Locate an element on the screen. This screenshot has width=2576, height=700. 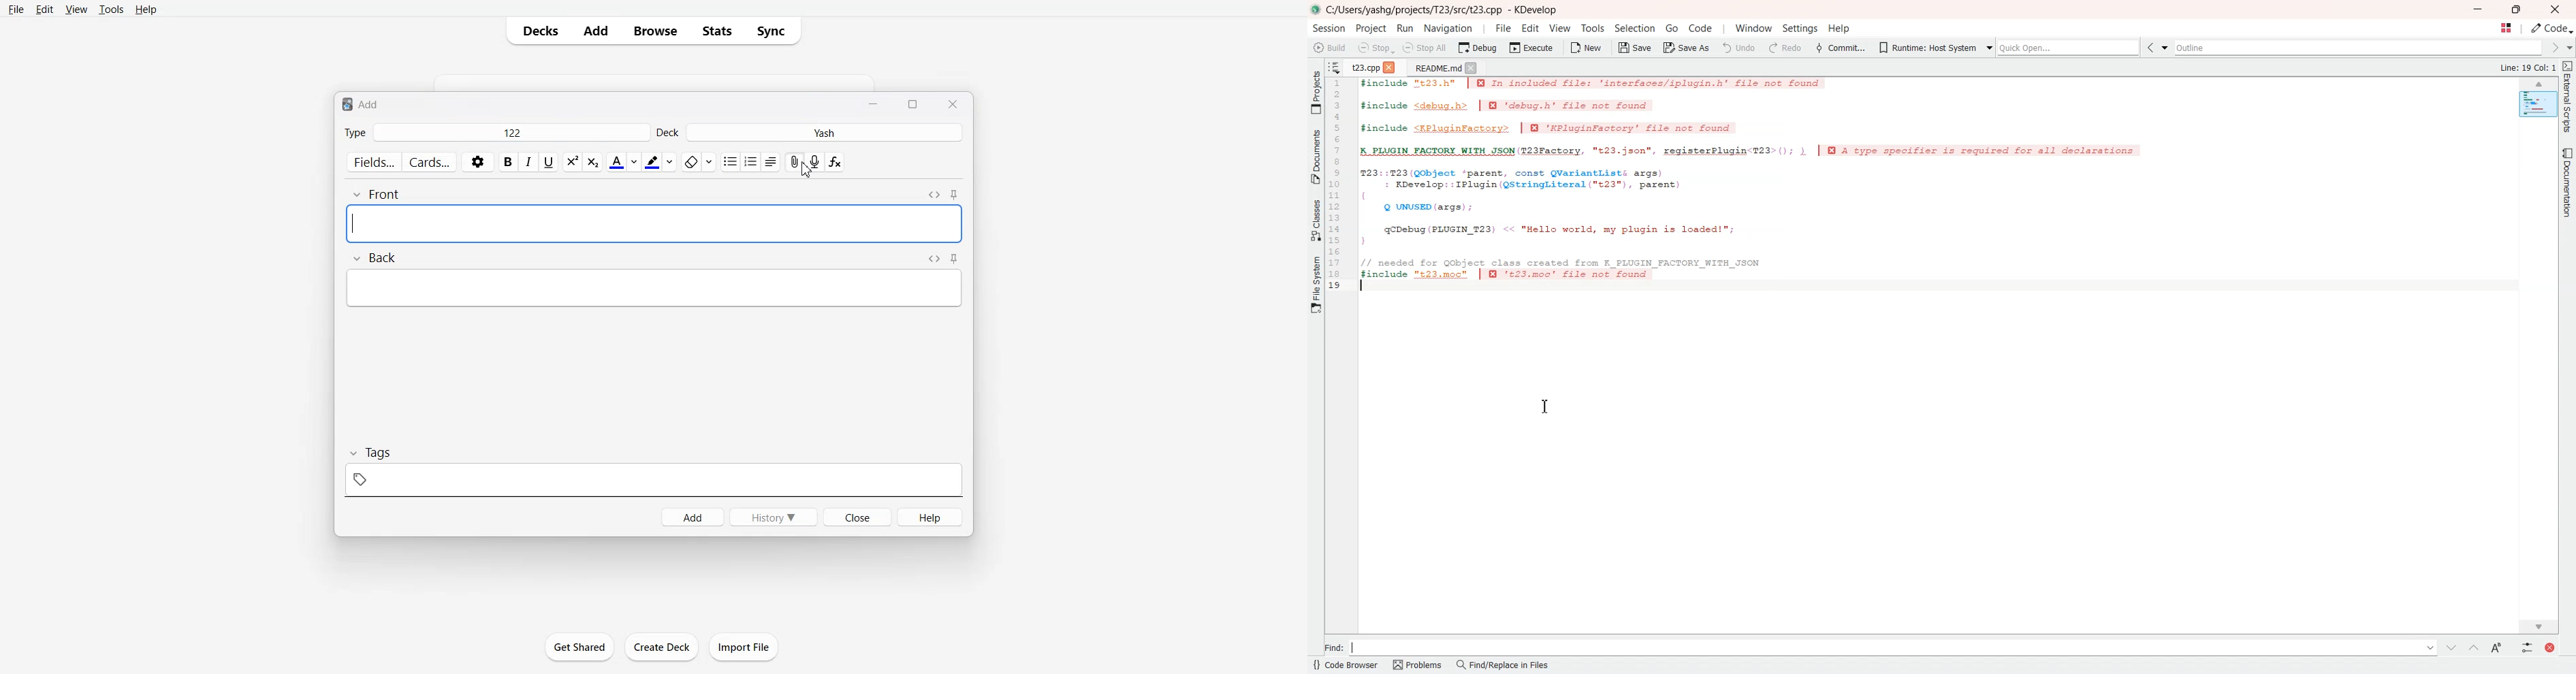
Browse is located at coordinates (656, 31).